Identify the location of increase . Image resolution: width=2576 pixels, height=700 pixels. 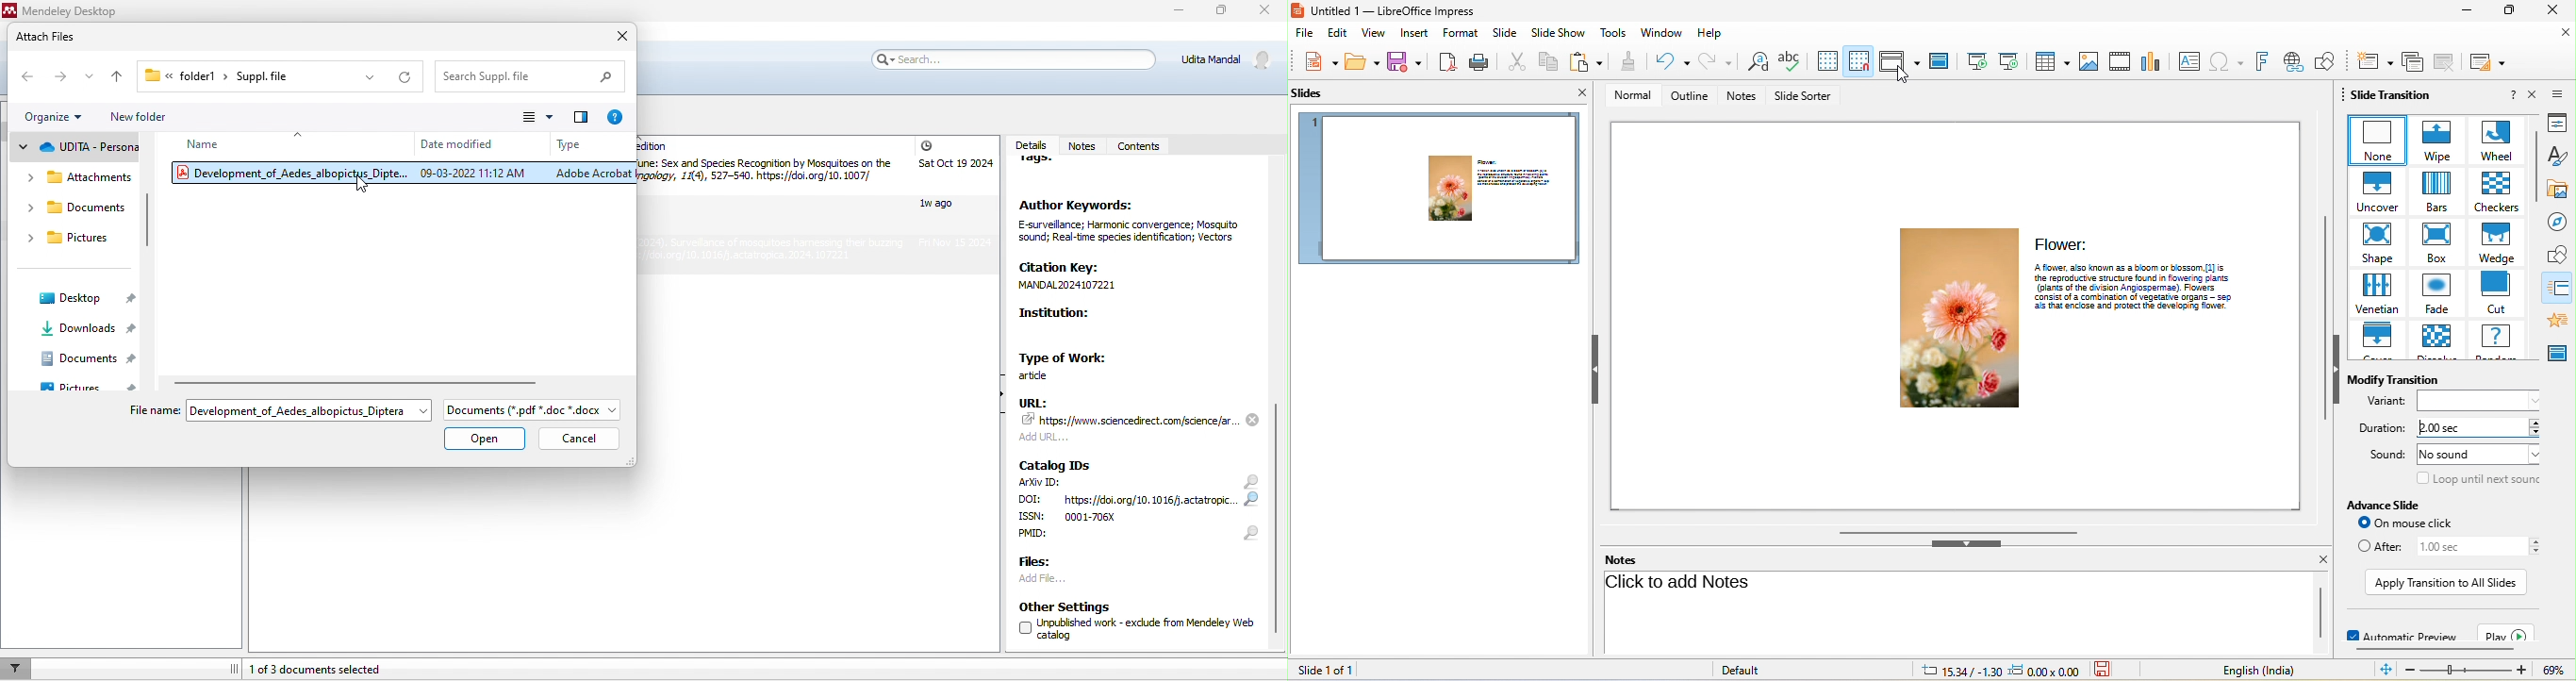
(2535, 540).